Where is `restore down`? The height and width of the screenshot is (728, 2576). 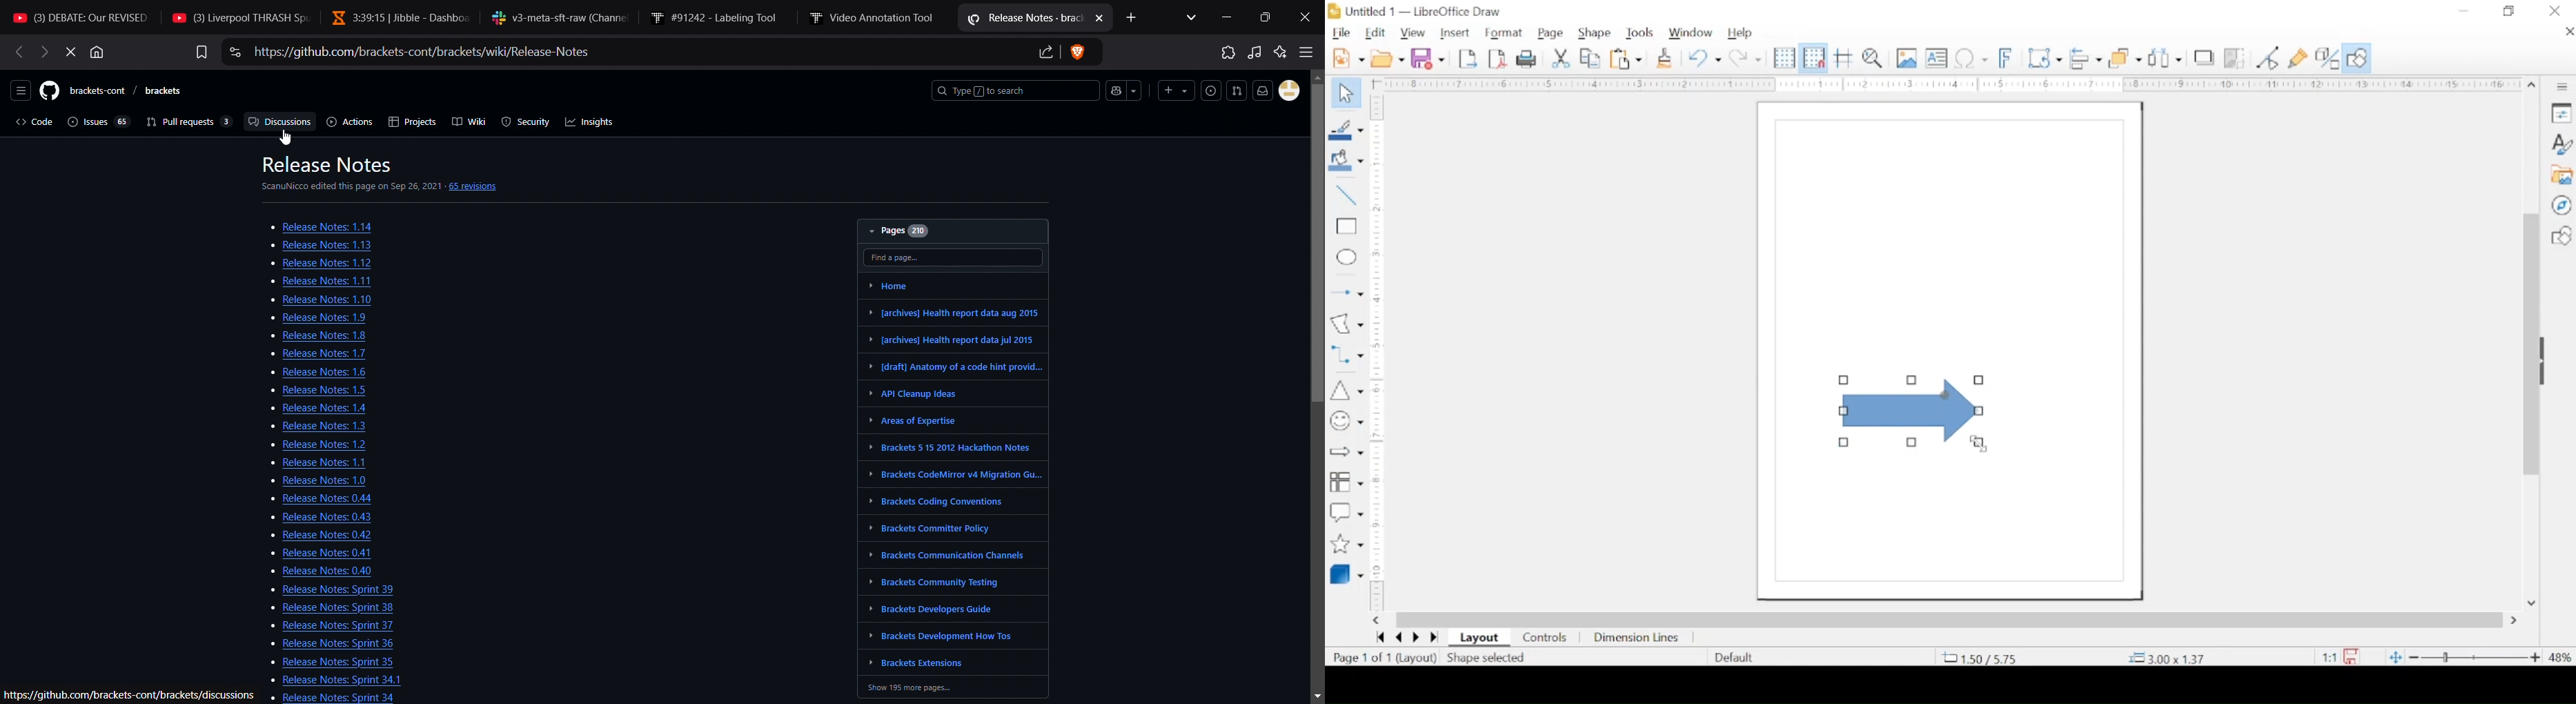 restore down is located at coordinates (2510, 11).